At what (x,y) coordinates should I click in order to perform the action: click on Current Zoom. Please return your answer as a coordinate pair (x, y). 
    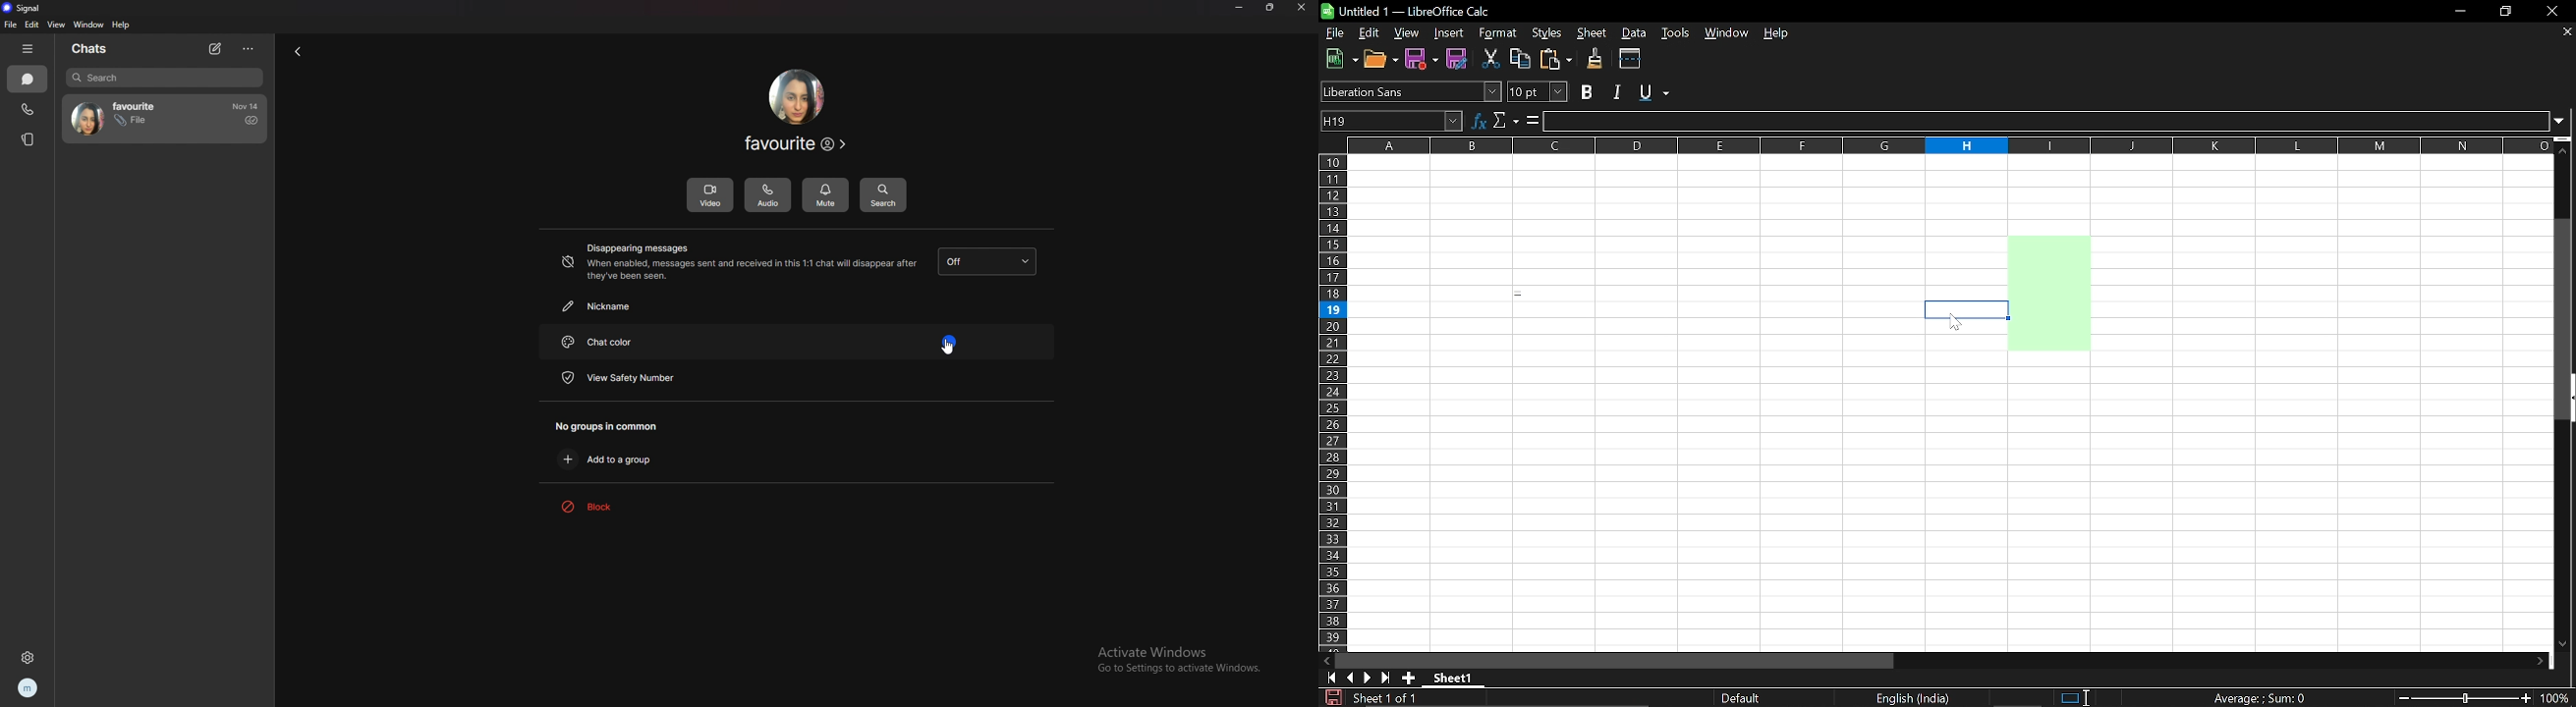
    Looking at the image, I should click on (2558, 699).